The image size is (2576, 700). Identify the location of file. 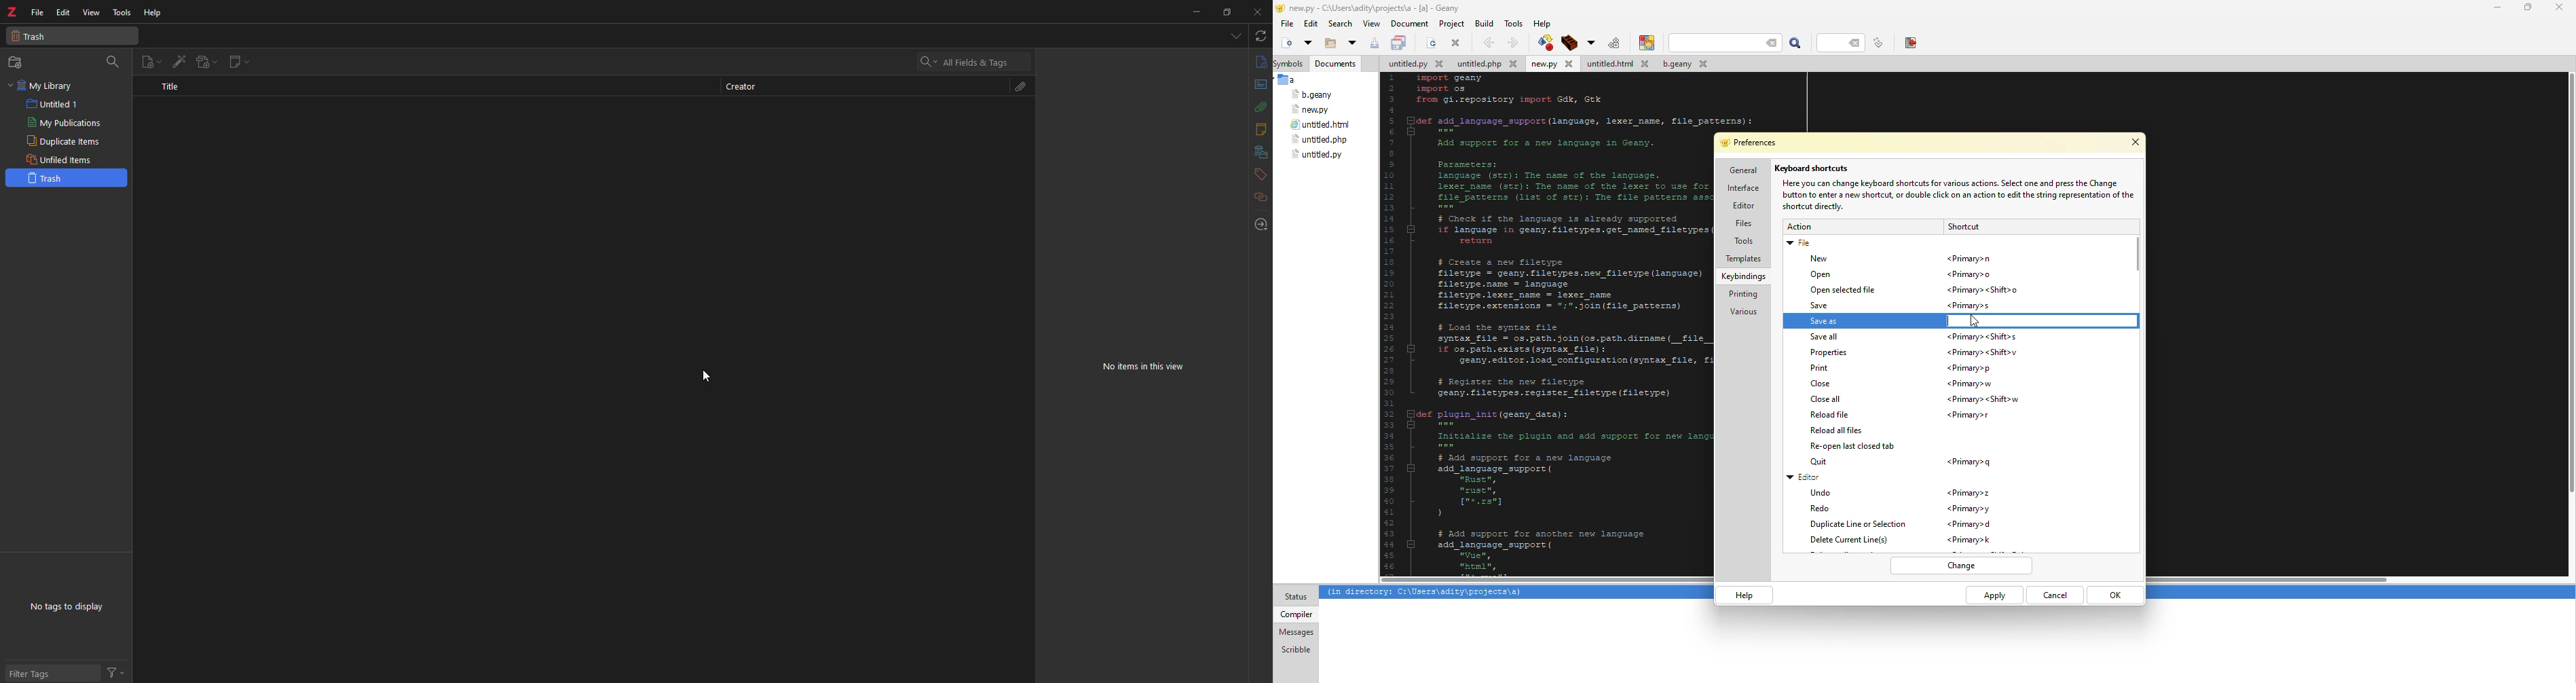
(1551, 64).